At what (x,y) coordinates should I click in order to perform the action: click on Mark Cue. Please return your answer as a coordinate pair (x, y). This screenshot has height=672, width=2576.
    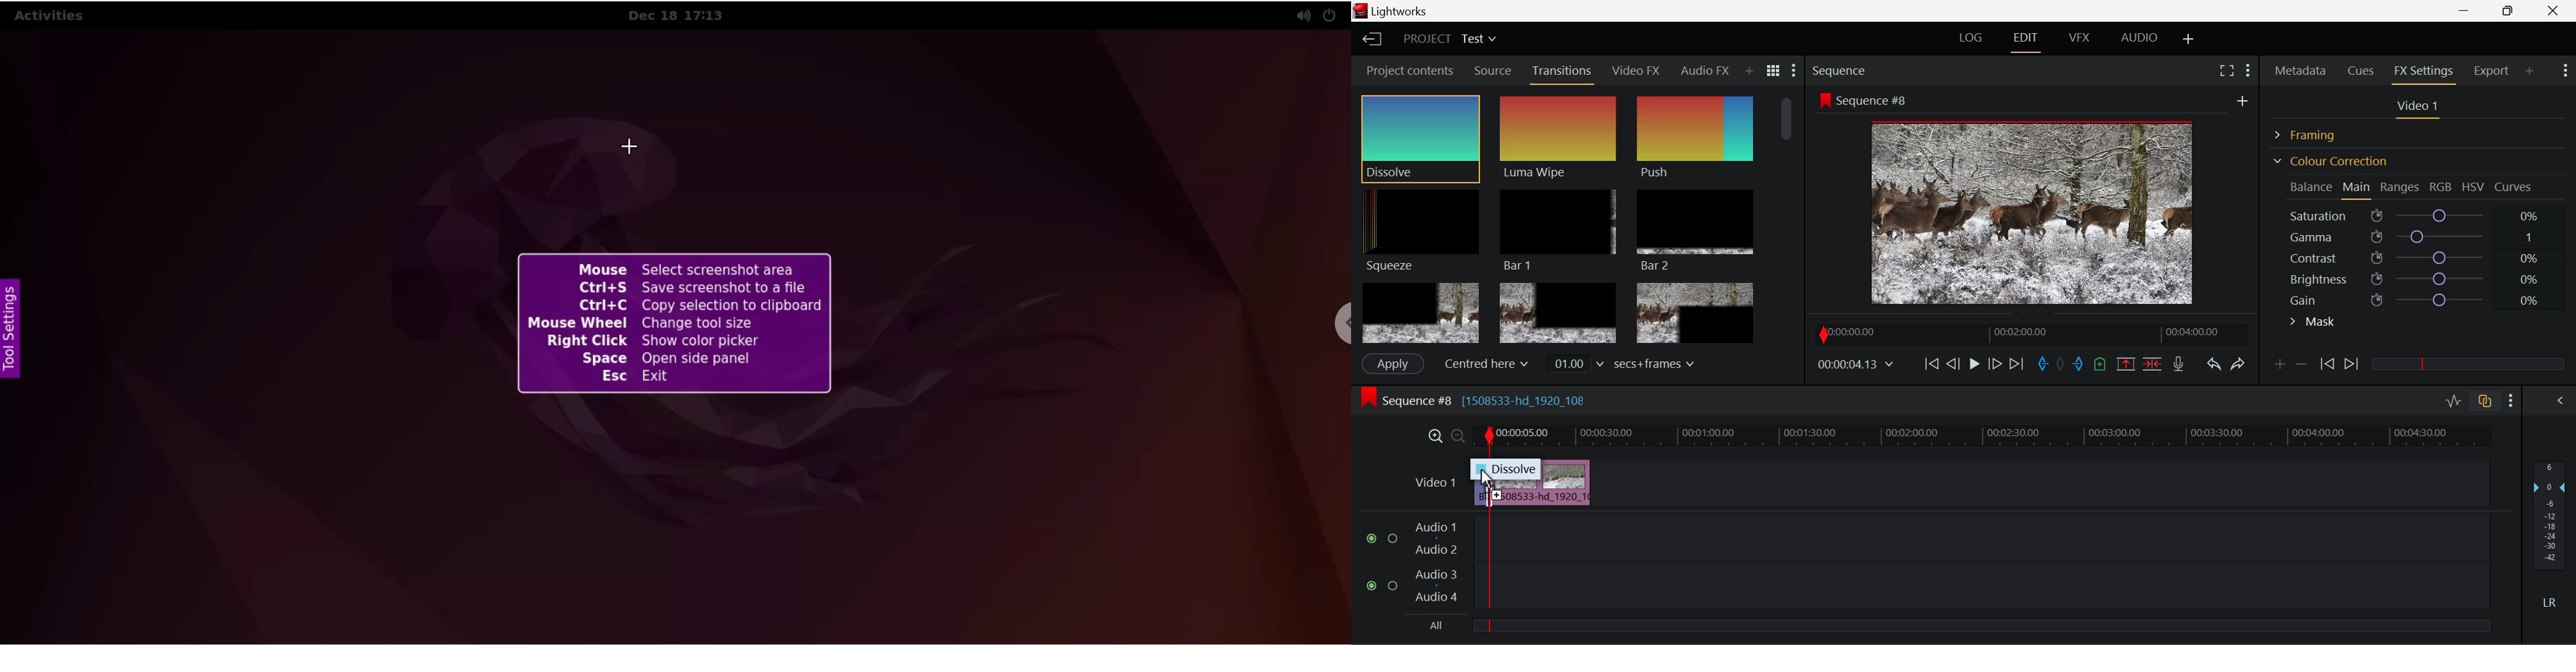
    Looking at the image, I should click on (2099, 365).